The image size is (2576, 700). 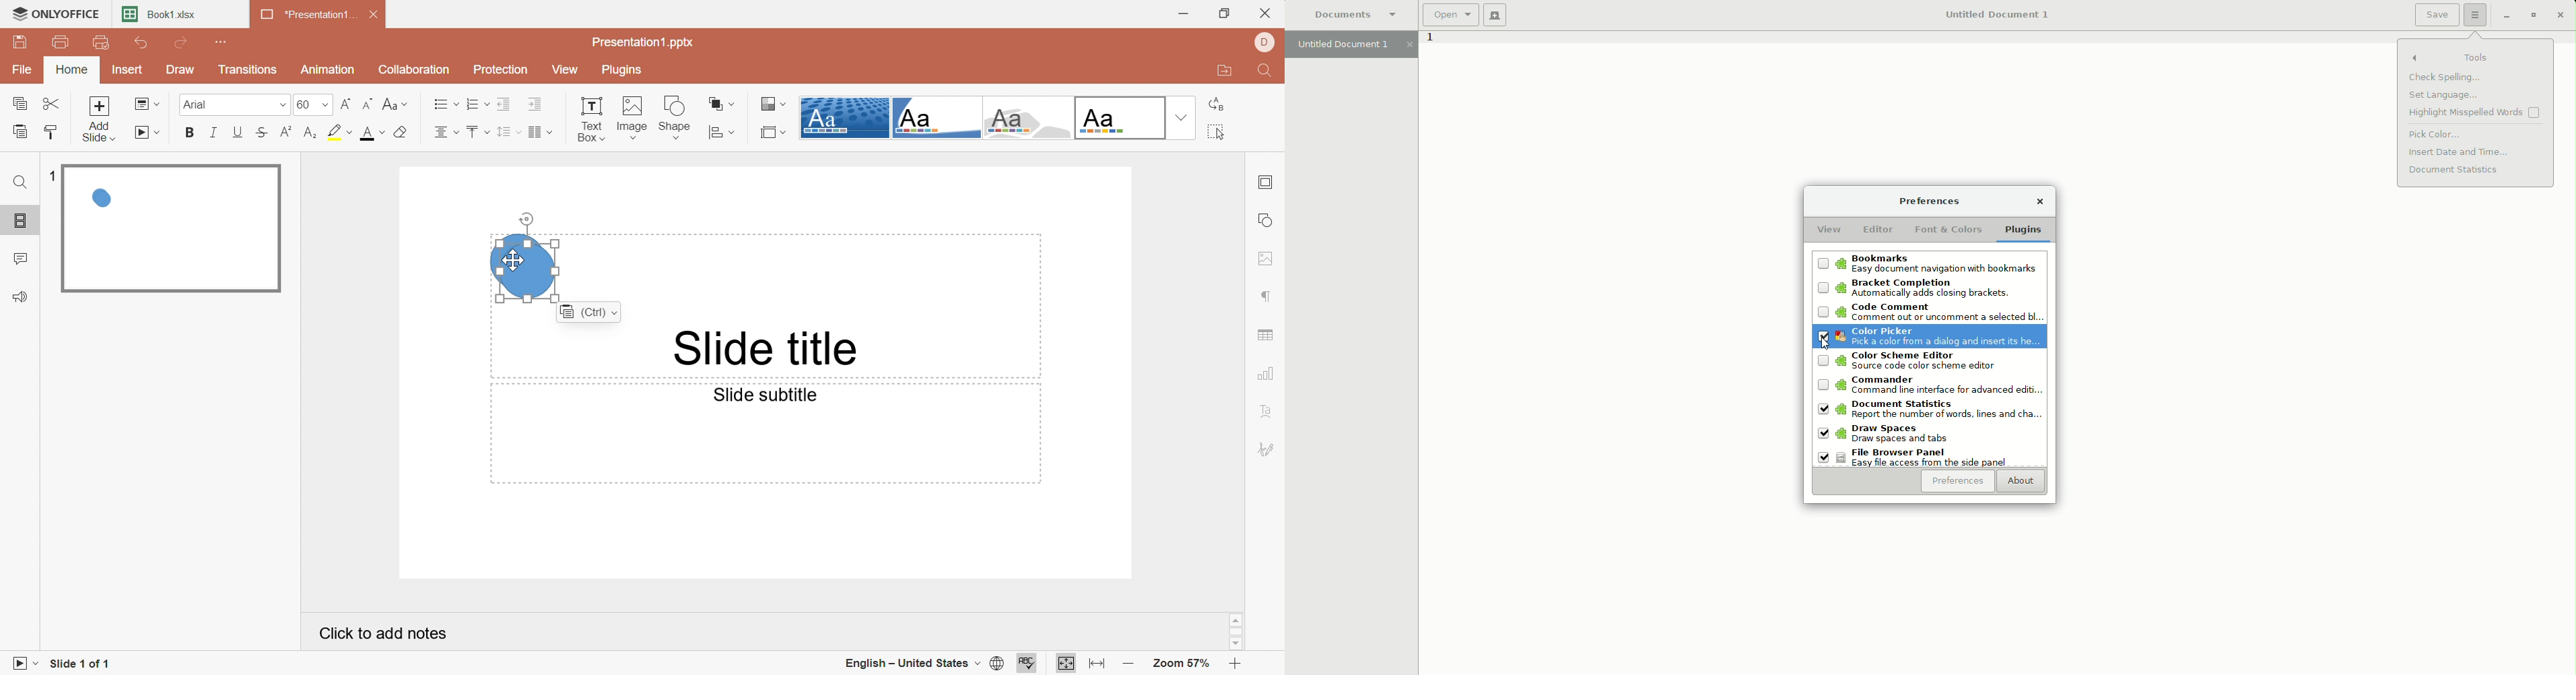 What do you see at coordinates (1213, 133) in the screenshot?
I see `Select all` at bounding box center [1213, 133].